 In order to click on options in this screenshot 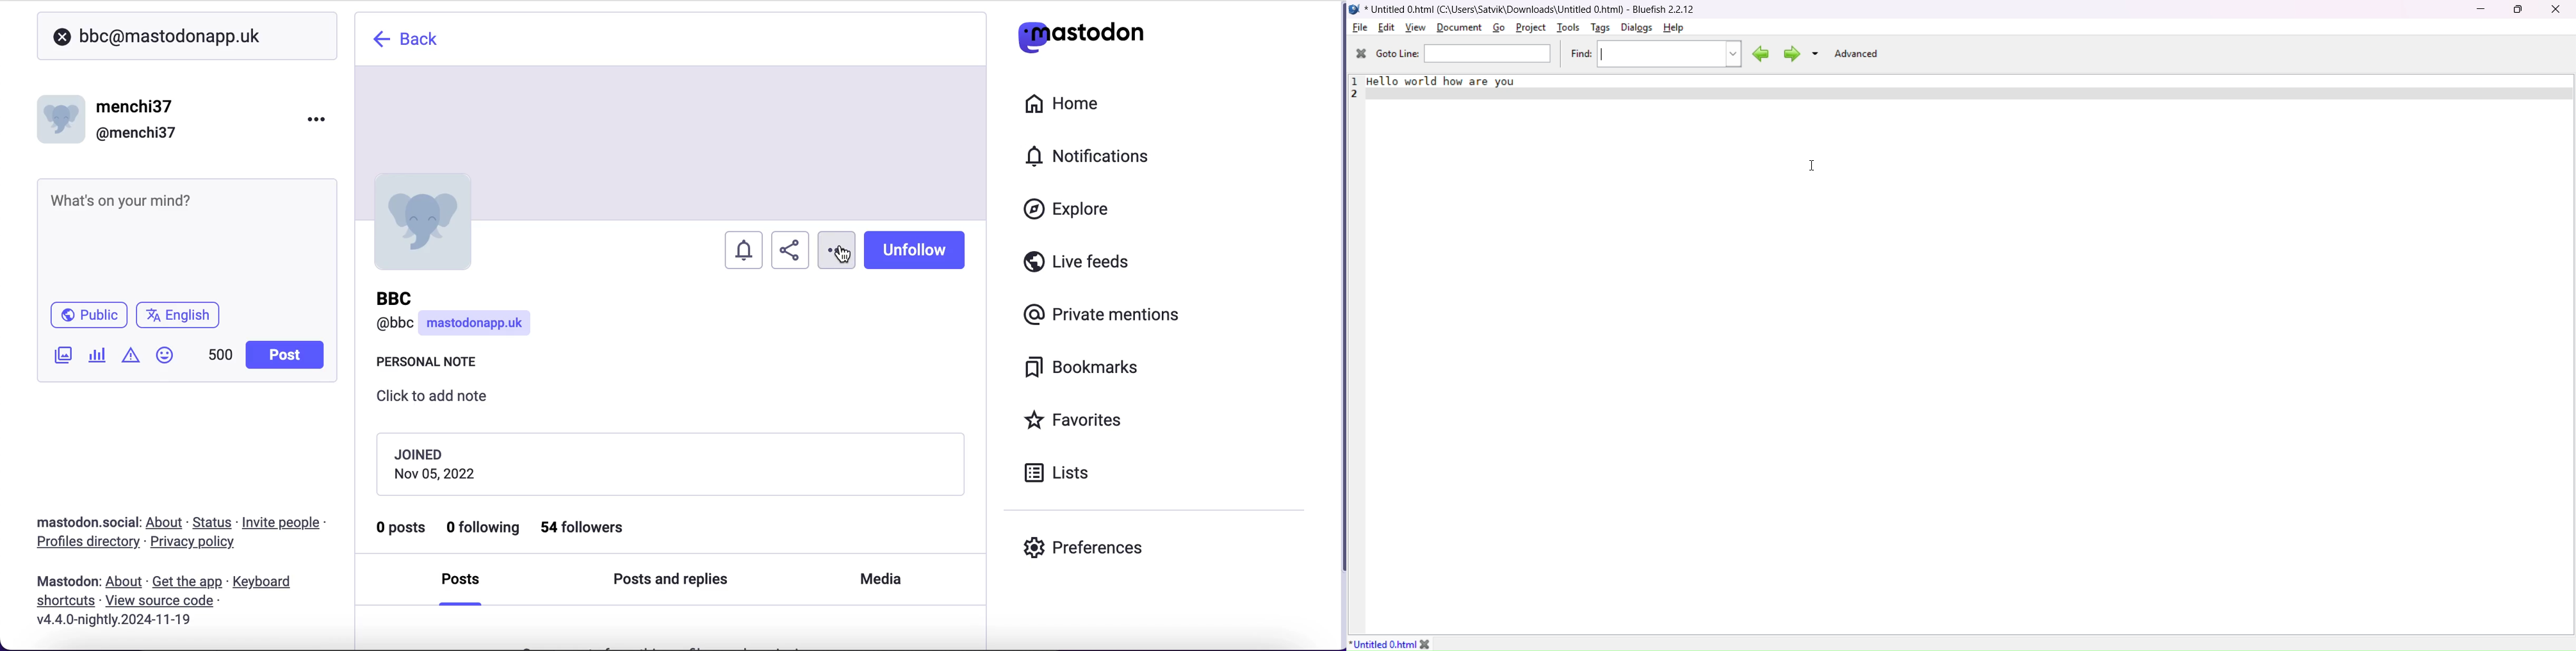, I will do `click(835, 236)`.